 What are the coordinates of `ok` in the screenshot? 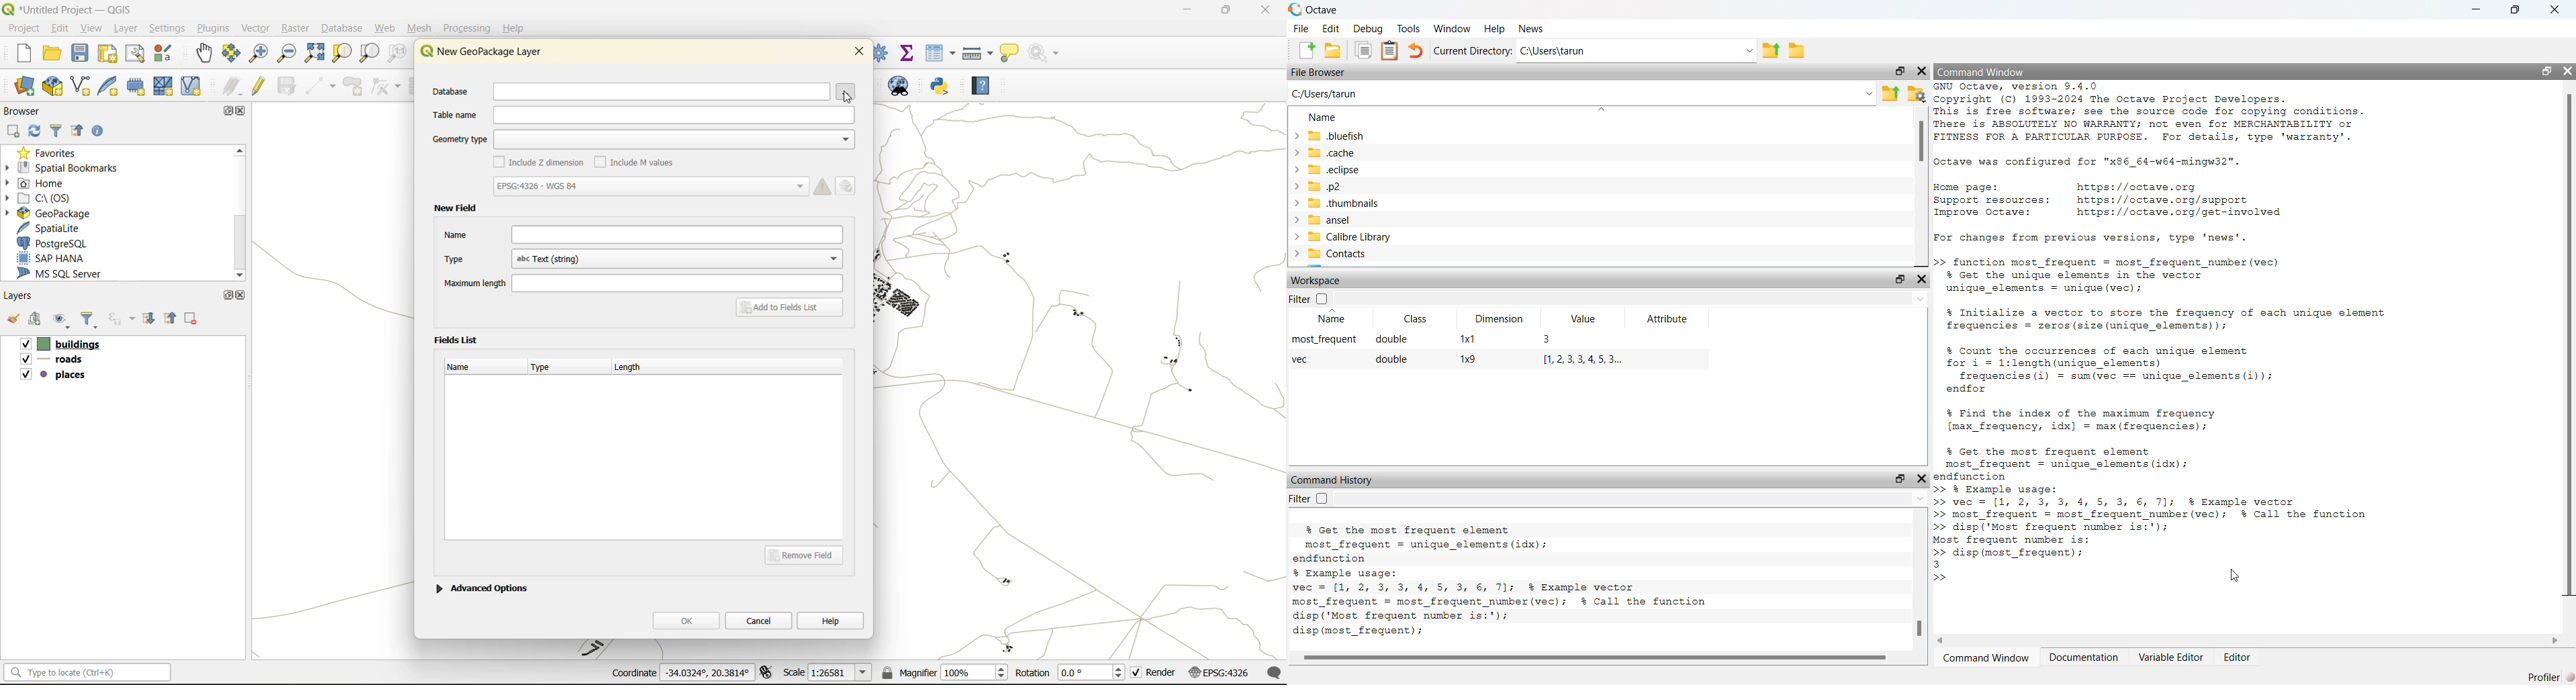 It's located at (686, 620).